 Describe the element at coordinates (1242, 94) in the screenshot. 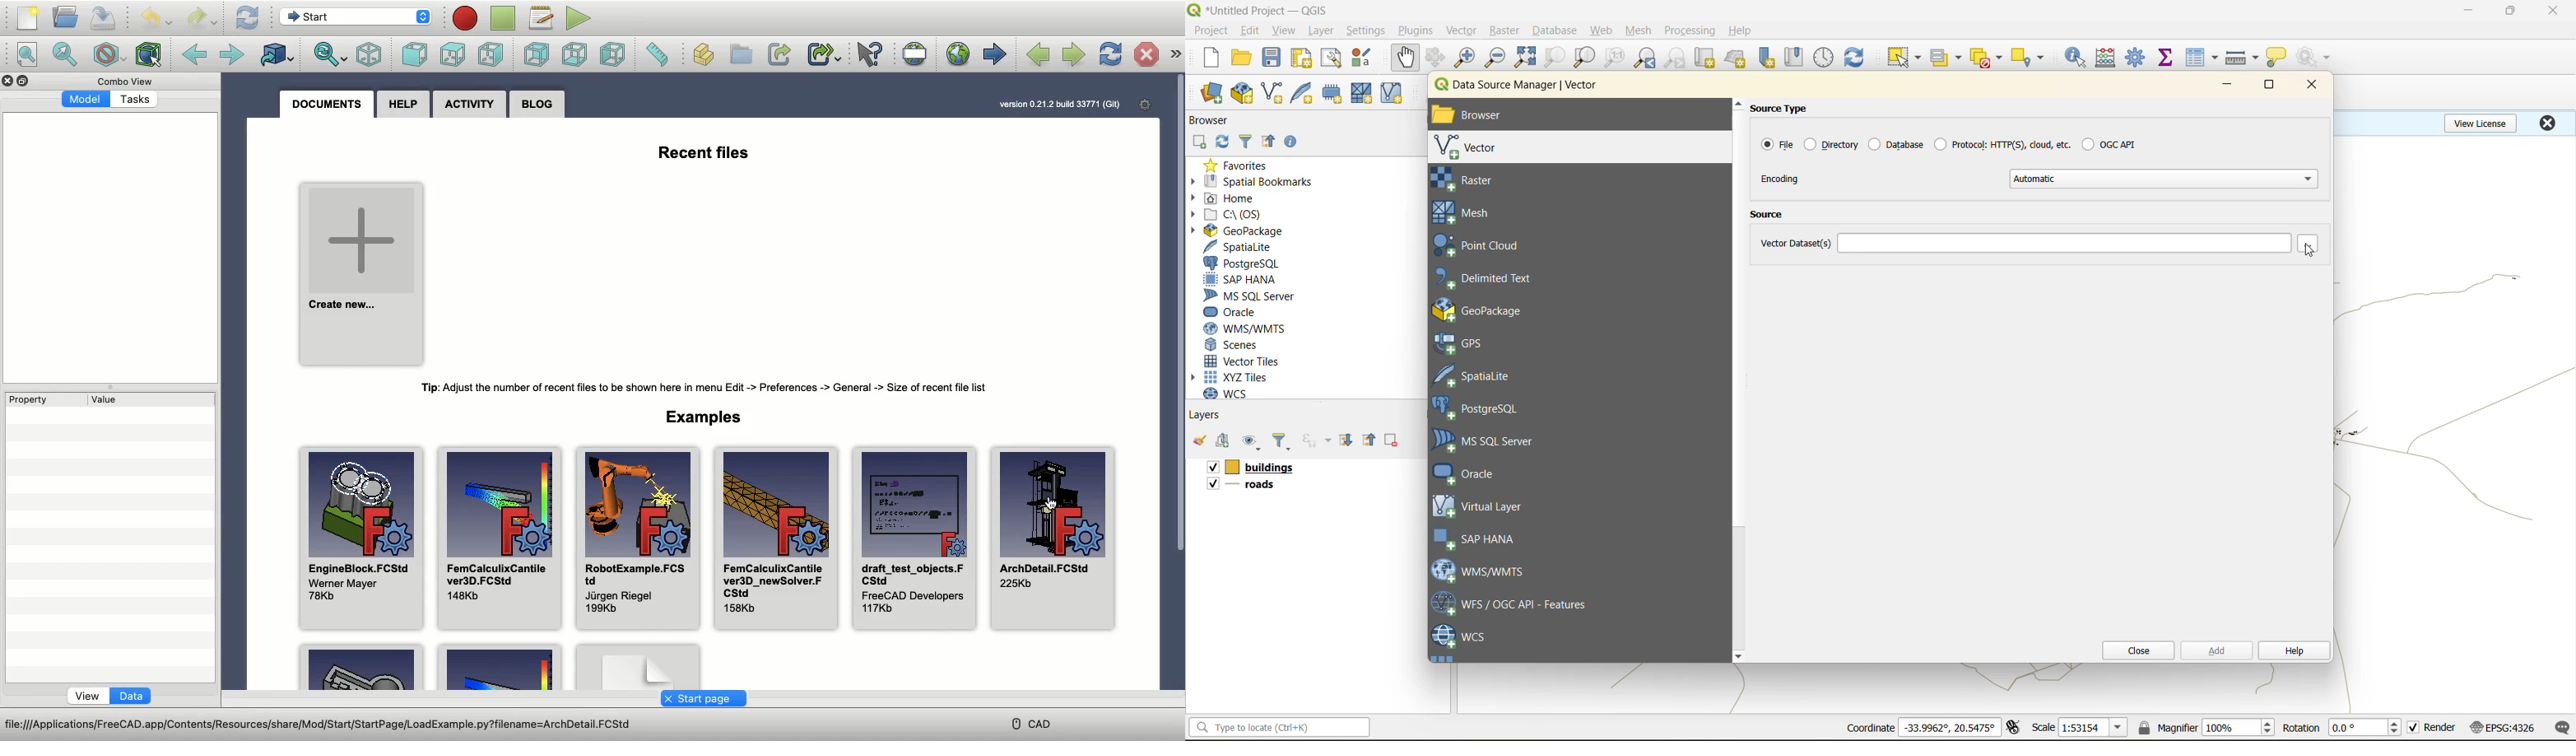

I see `new geopackage layer` at that location.